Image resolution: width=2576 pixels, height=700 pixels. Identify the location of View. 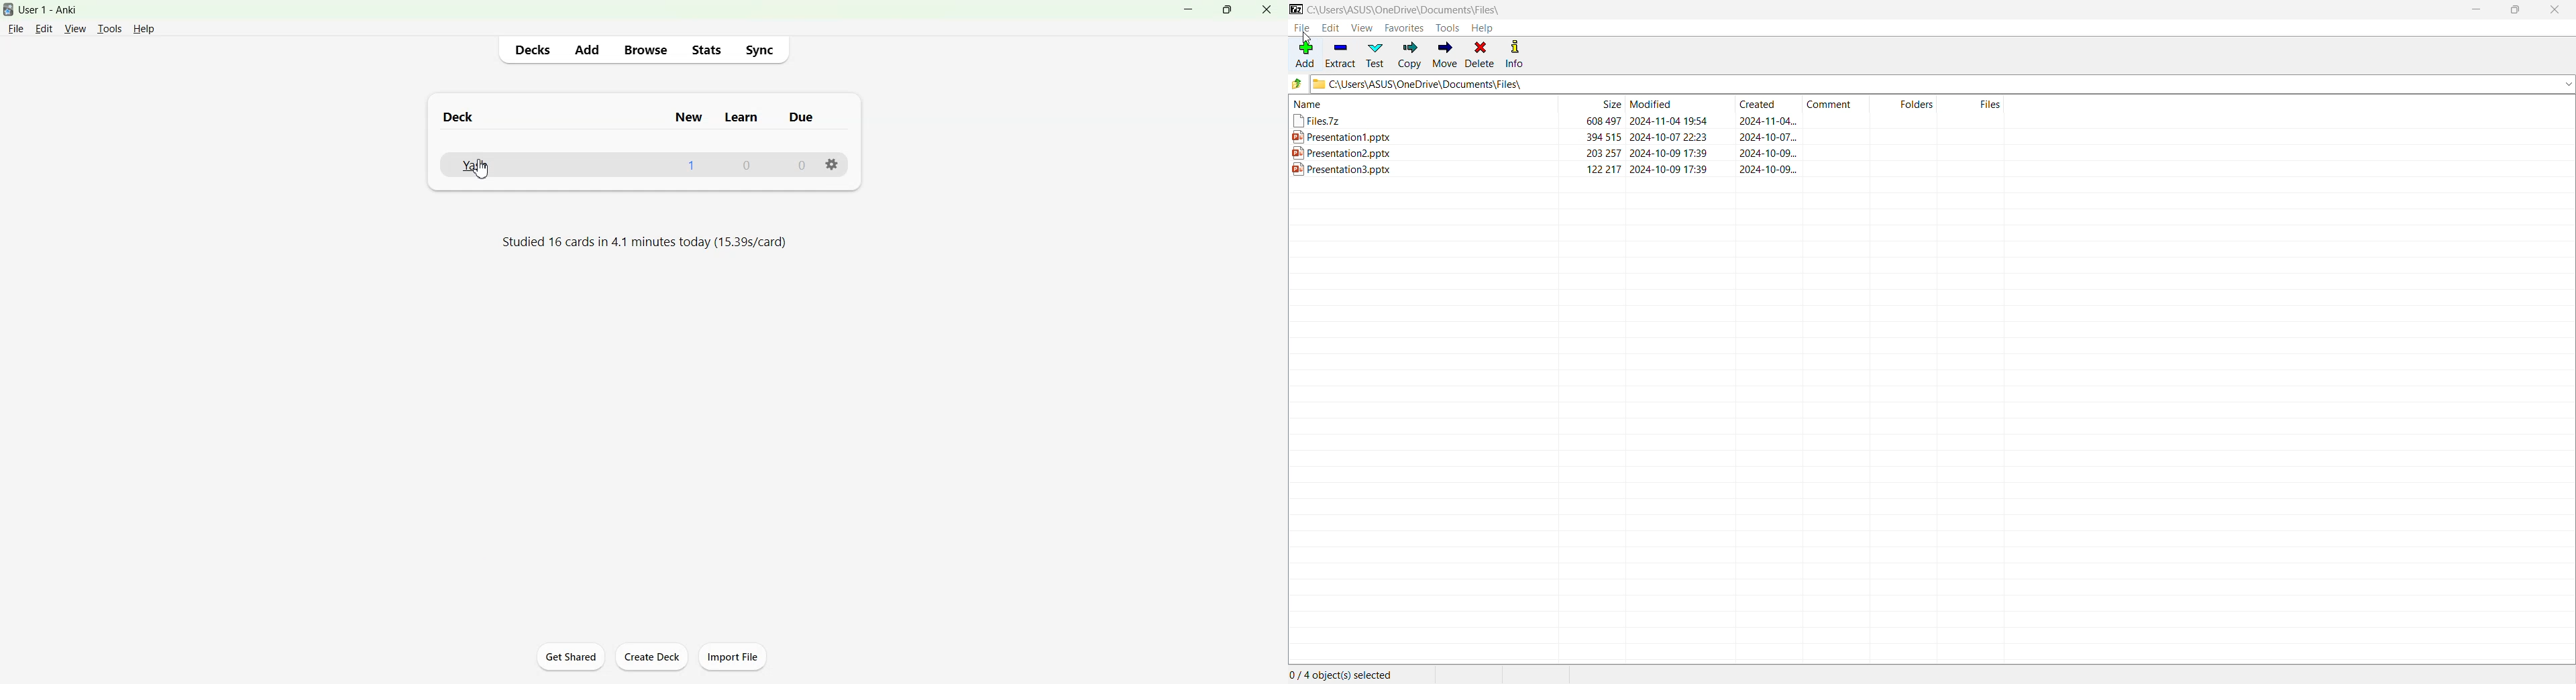
(75, 28).